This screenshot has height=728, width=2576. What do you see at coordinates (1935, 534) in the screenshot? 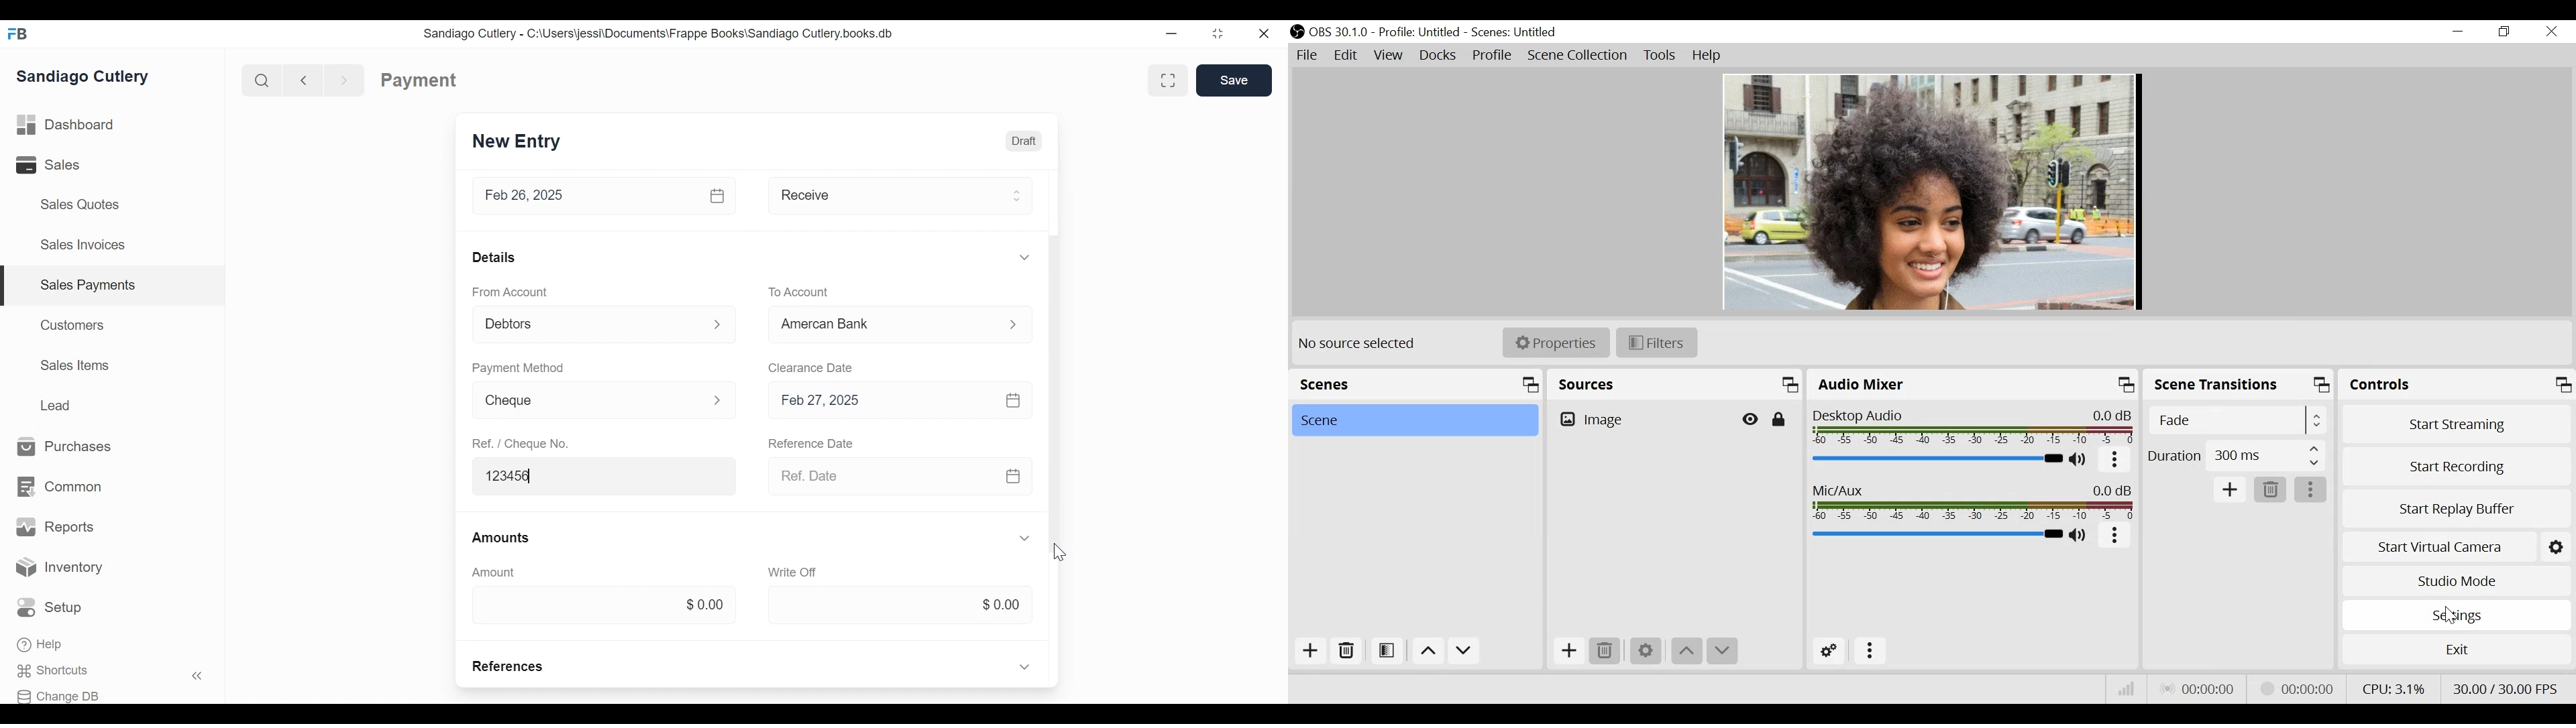
I see `Mic/Aux Slider` at bounding box center [1935, 534].